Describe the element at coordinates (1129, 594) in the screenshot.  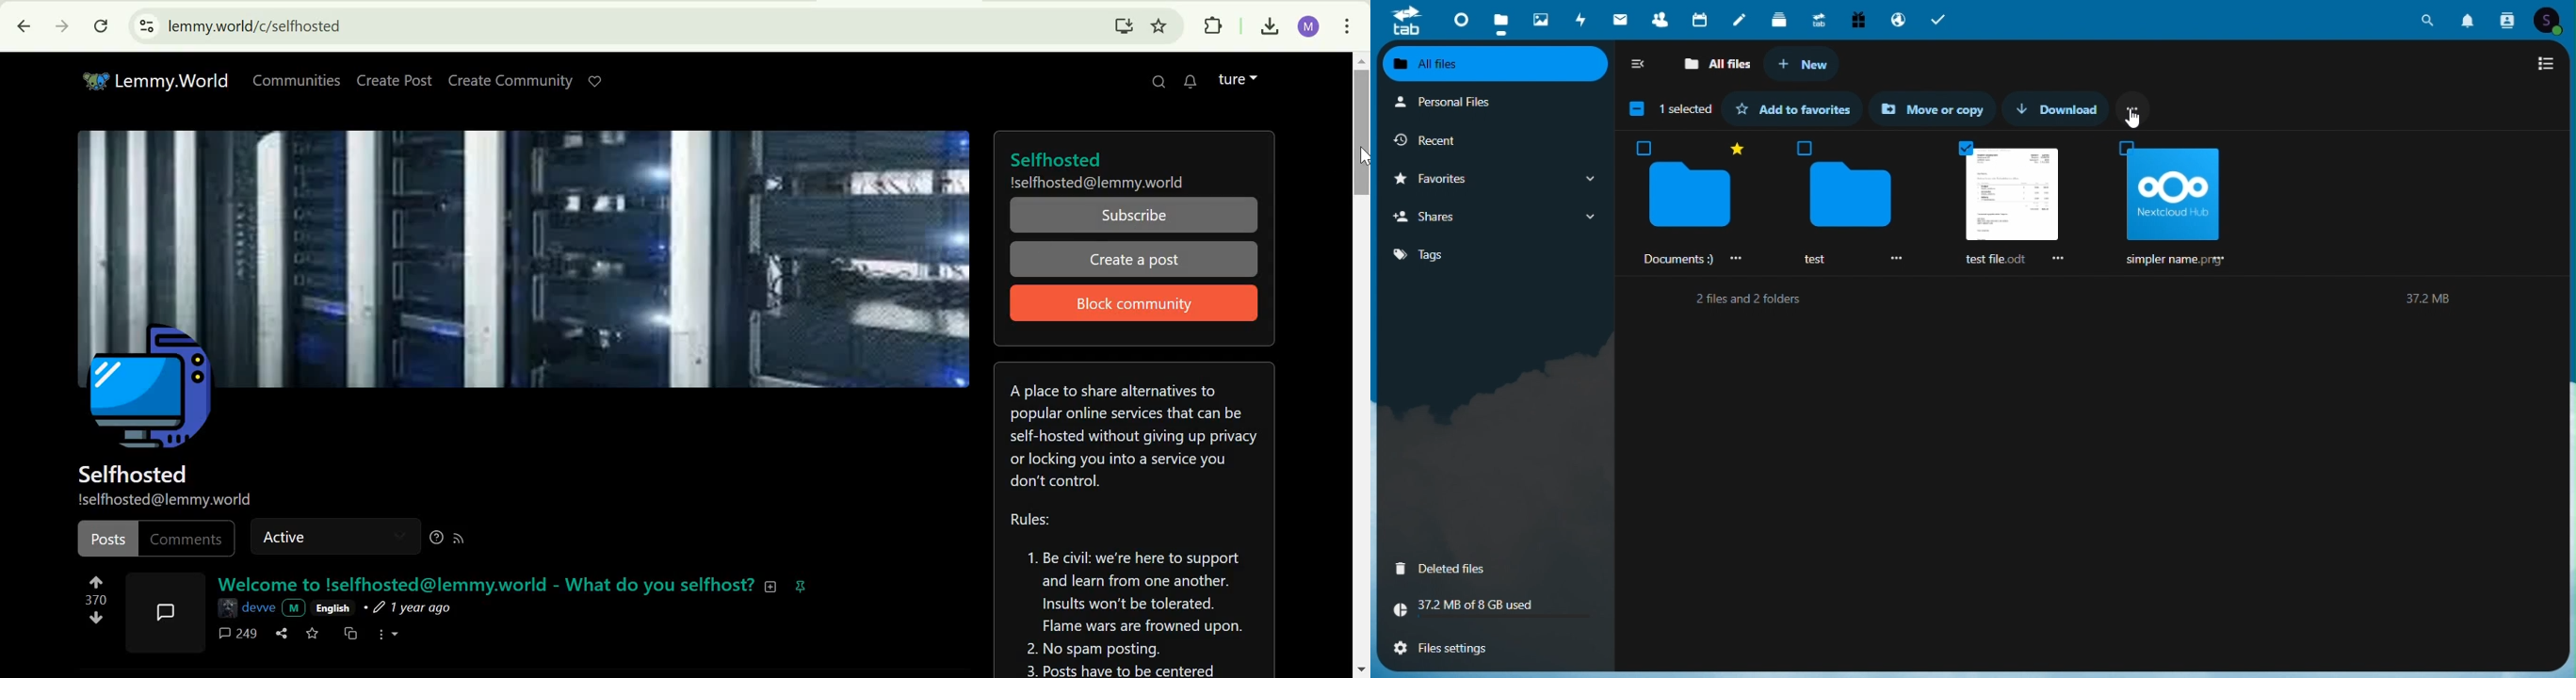
I see `rules` at that location.